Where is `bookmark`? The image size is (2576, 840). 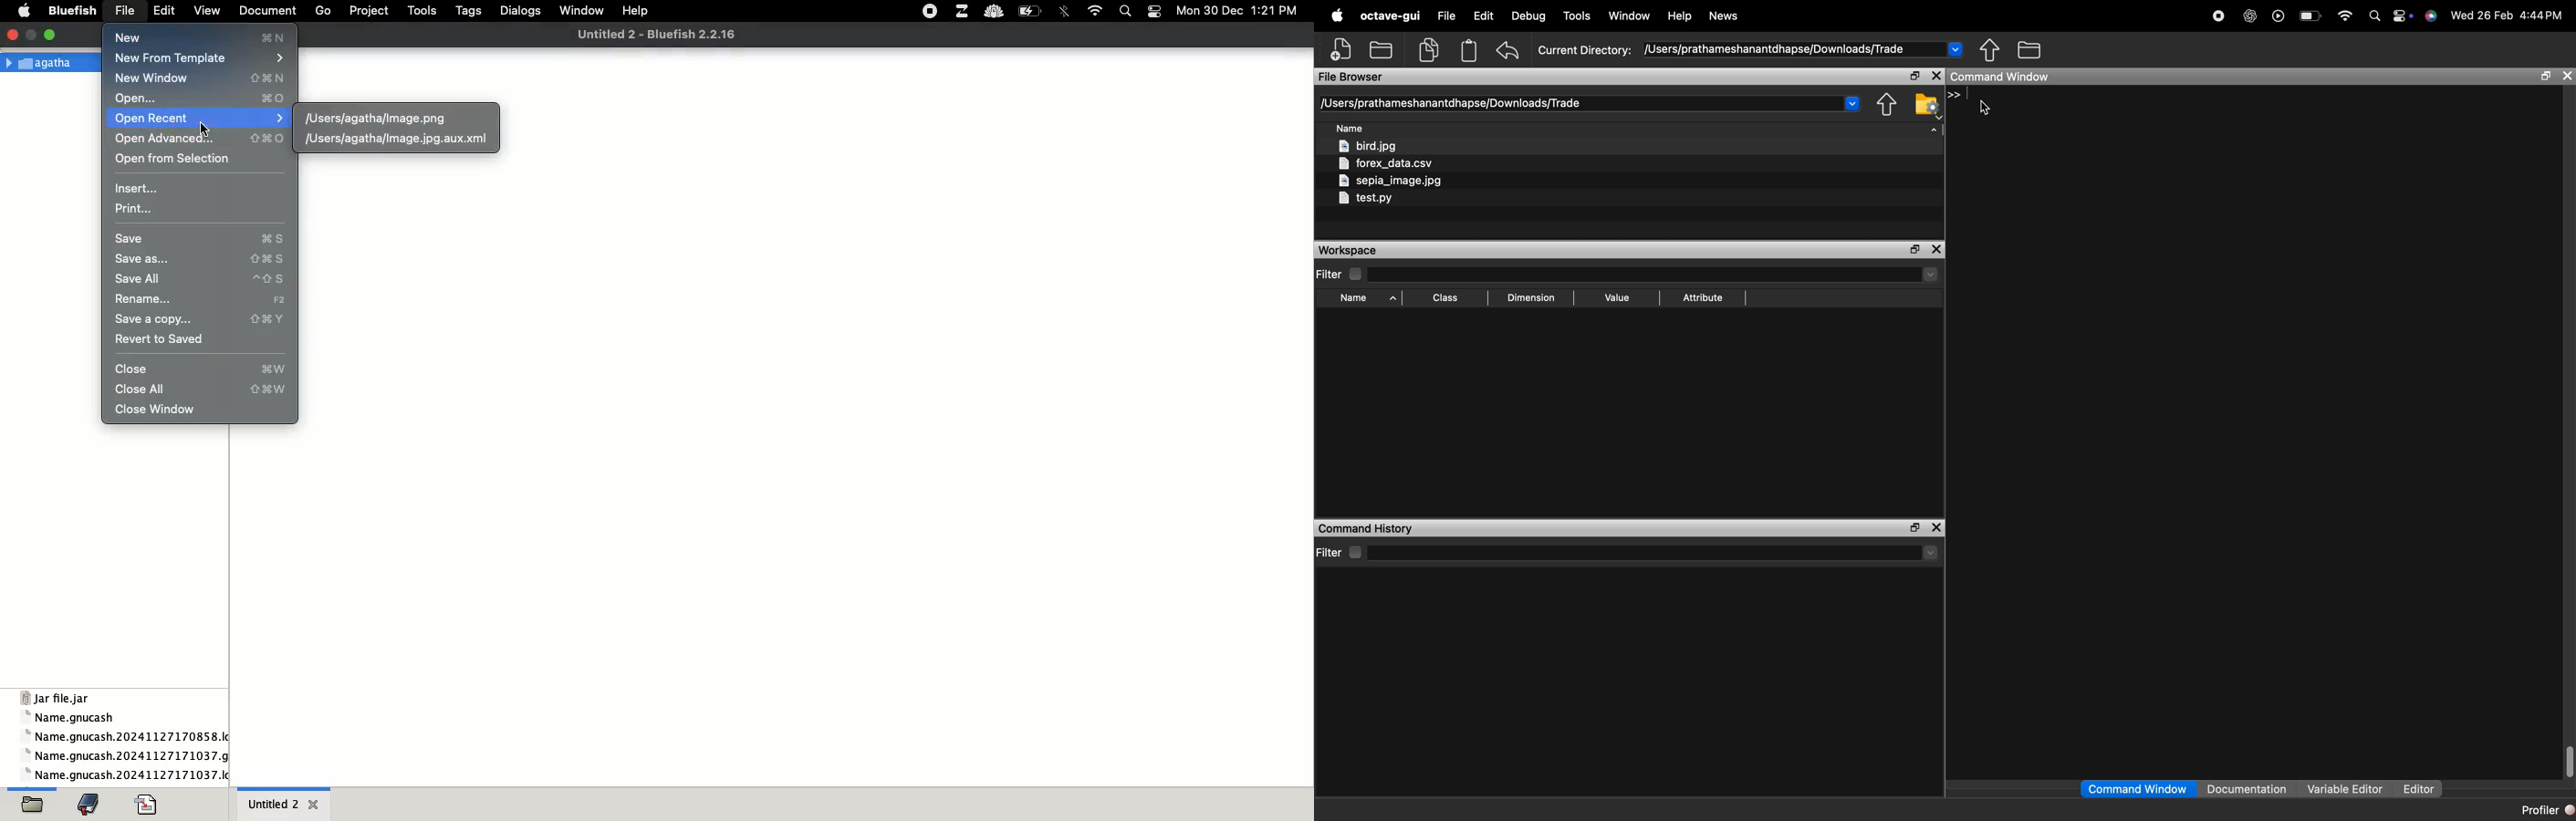 bookmark is located at coordinates (88, 802).